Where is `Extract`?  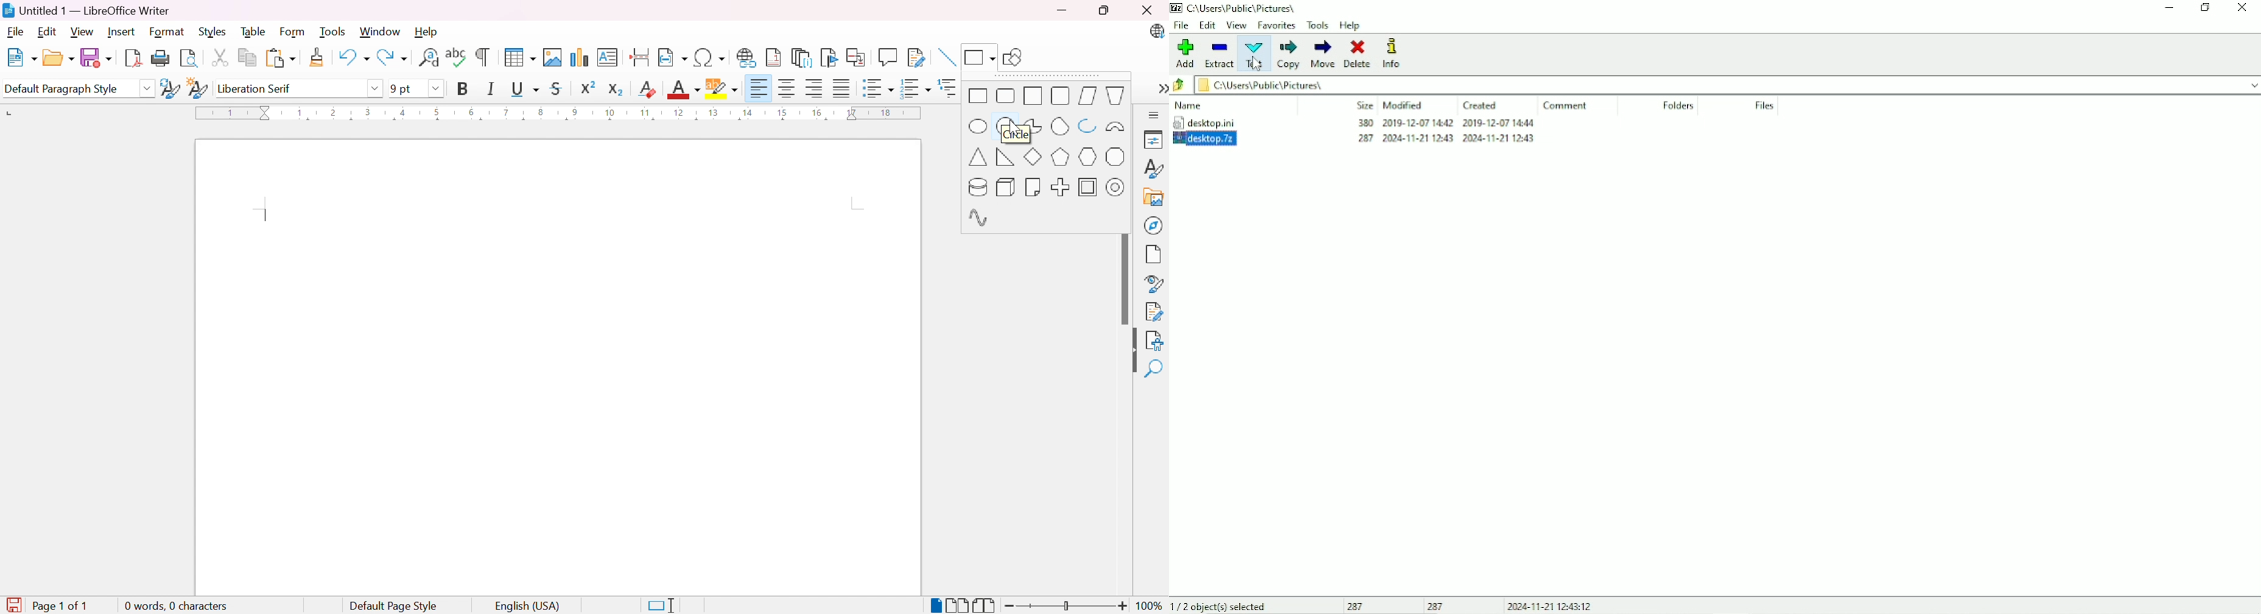
Extract is located at coordinates (1220, 54).